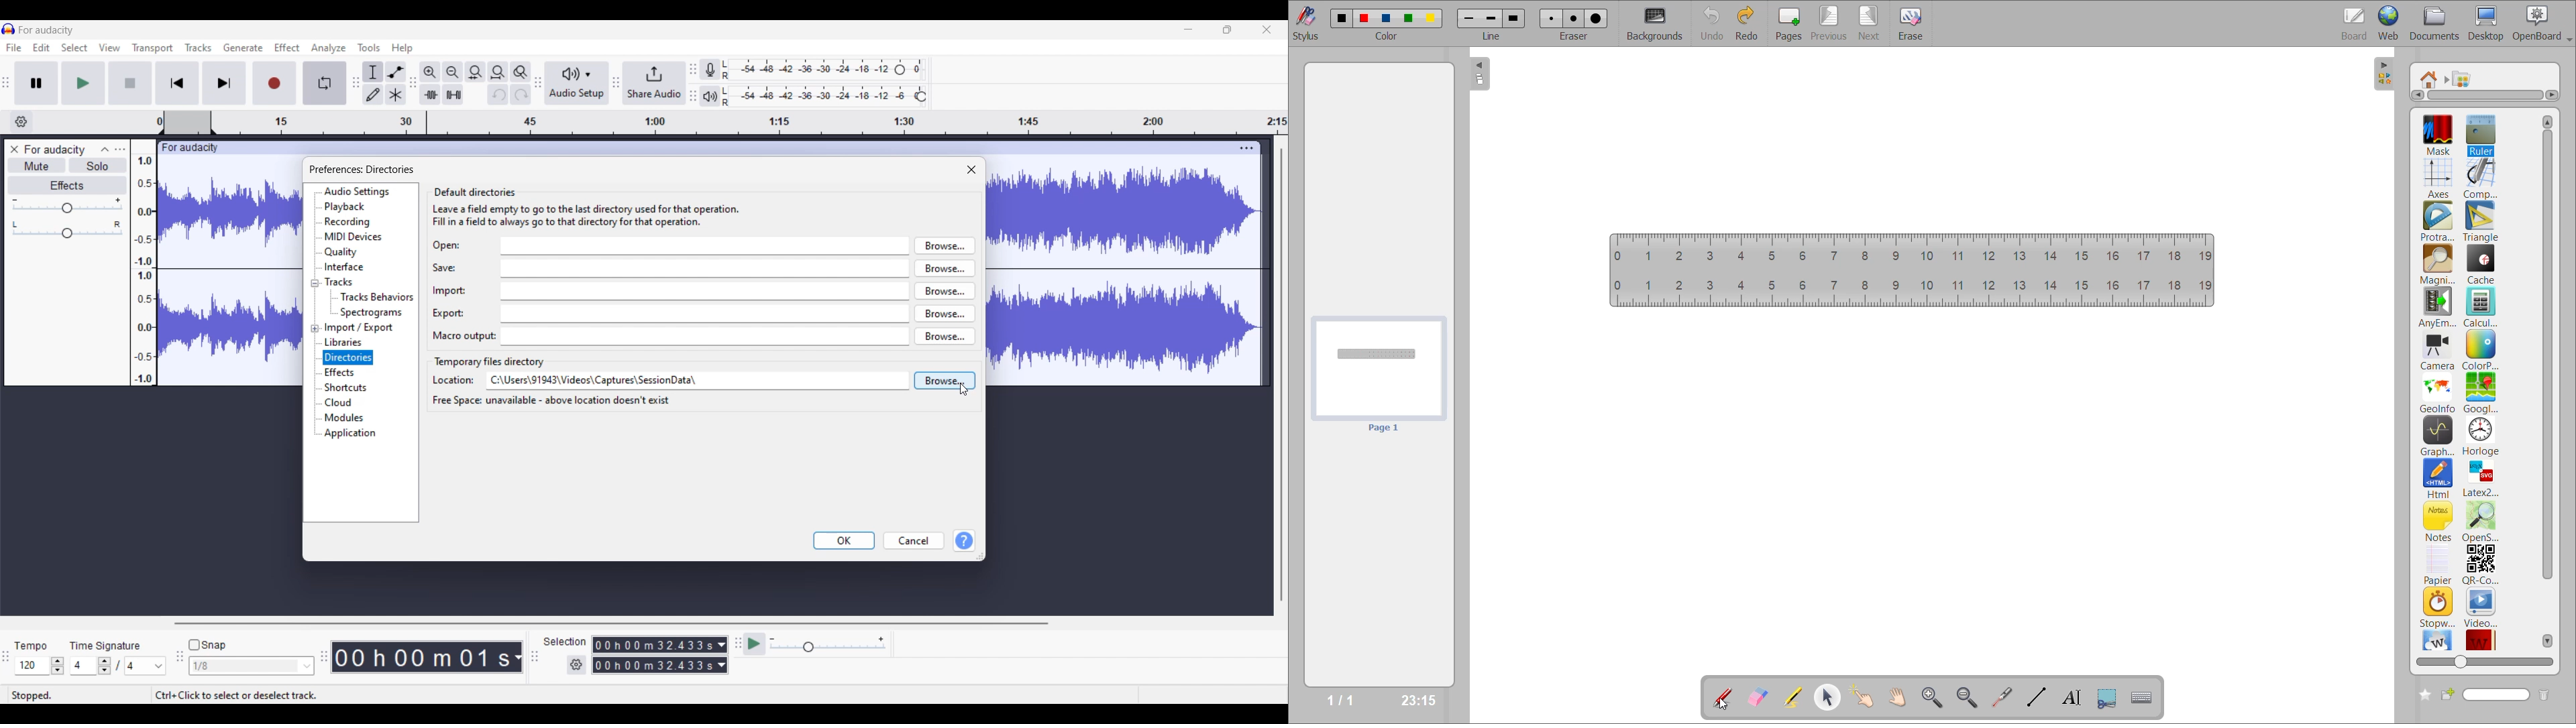 Image resolution: width=2576 pixels, height=728 pixels. What do you see at coordinates (1112, 263) in the screenshot?
I see `Current track` at bounding box center [1112, 263].